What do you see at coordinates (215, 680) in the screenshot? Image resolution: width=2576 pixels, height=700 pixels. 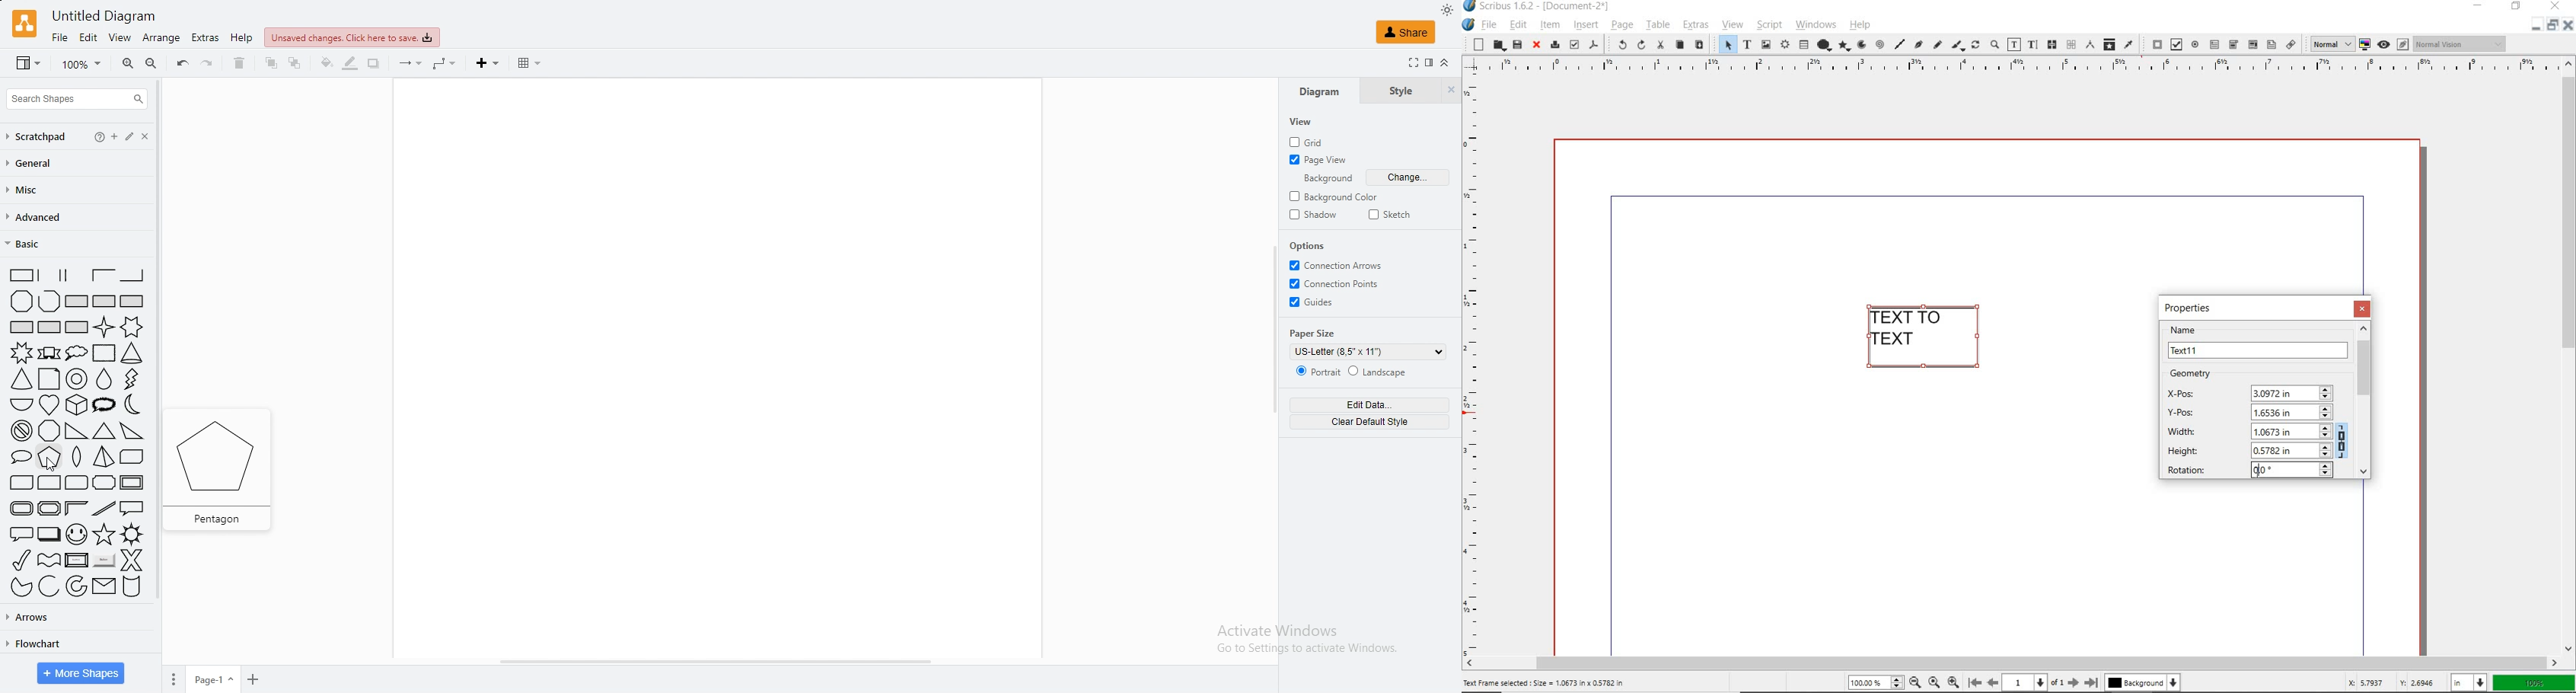 I see `page 1` at bounding box center [215, 680].